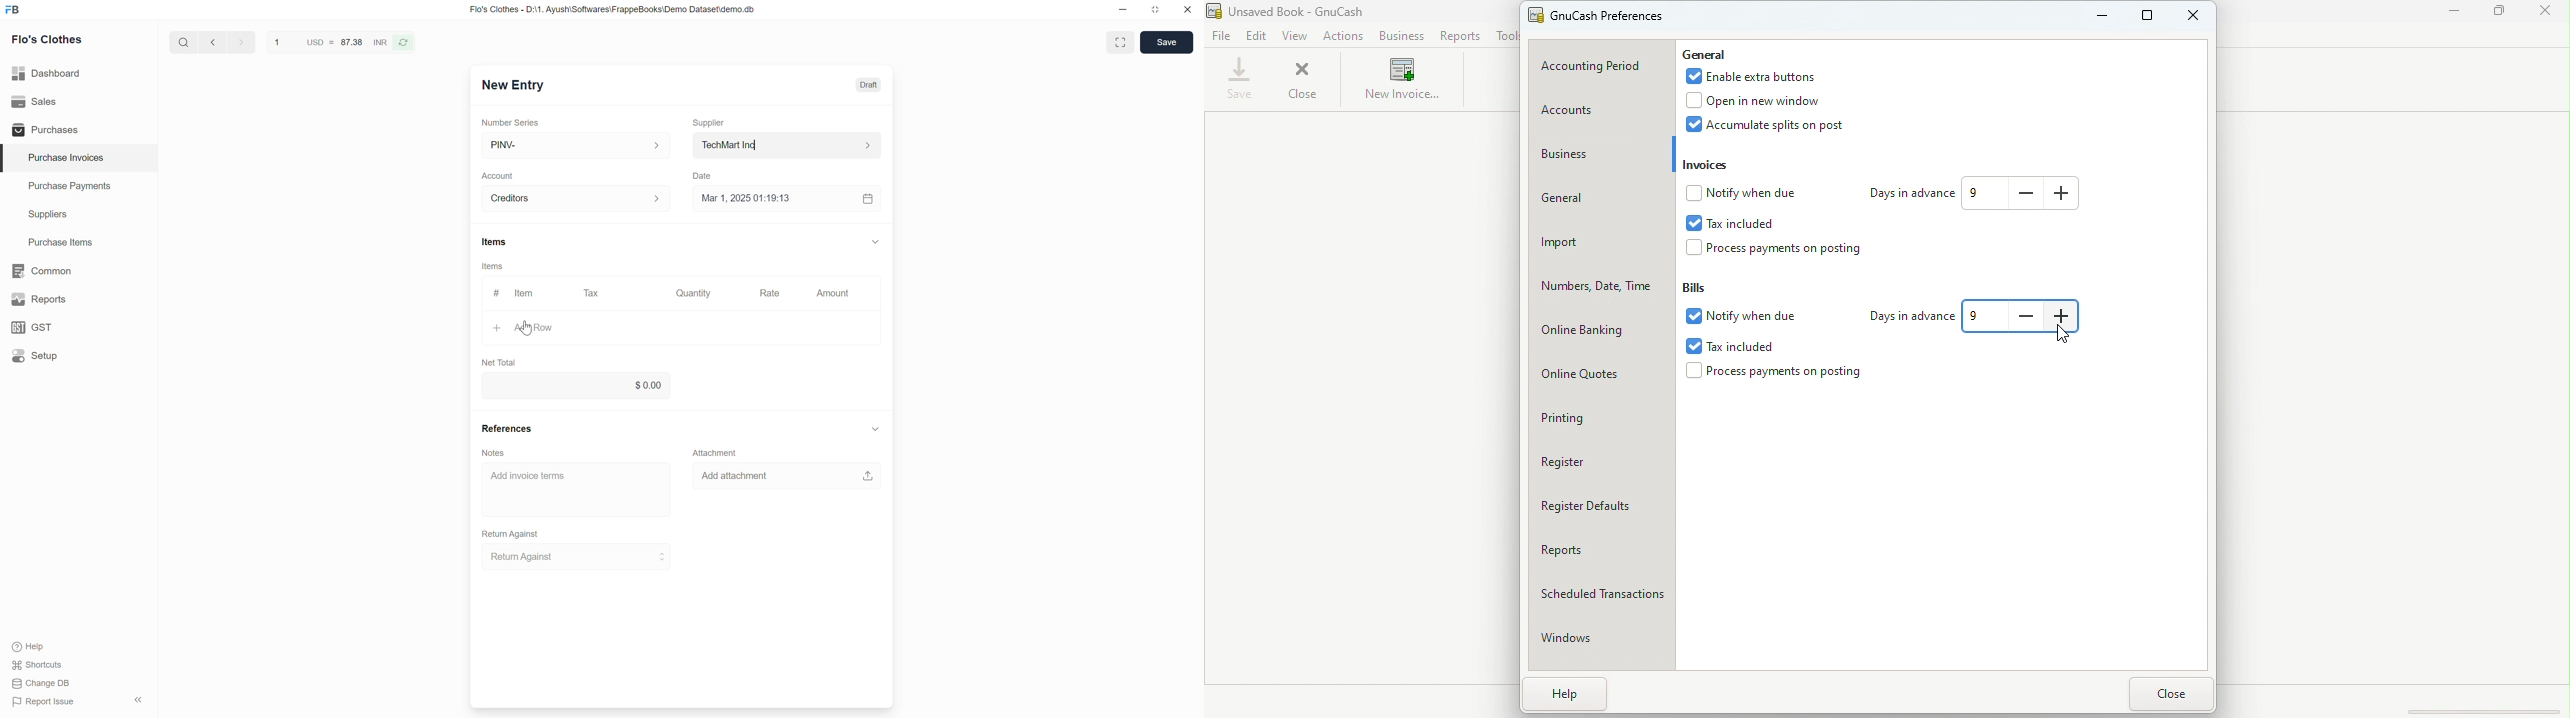  Describe the element at coordinates (59, 158) in the screenshot. I see `Purchase Invoices` at that location.